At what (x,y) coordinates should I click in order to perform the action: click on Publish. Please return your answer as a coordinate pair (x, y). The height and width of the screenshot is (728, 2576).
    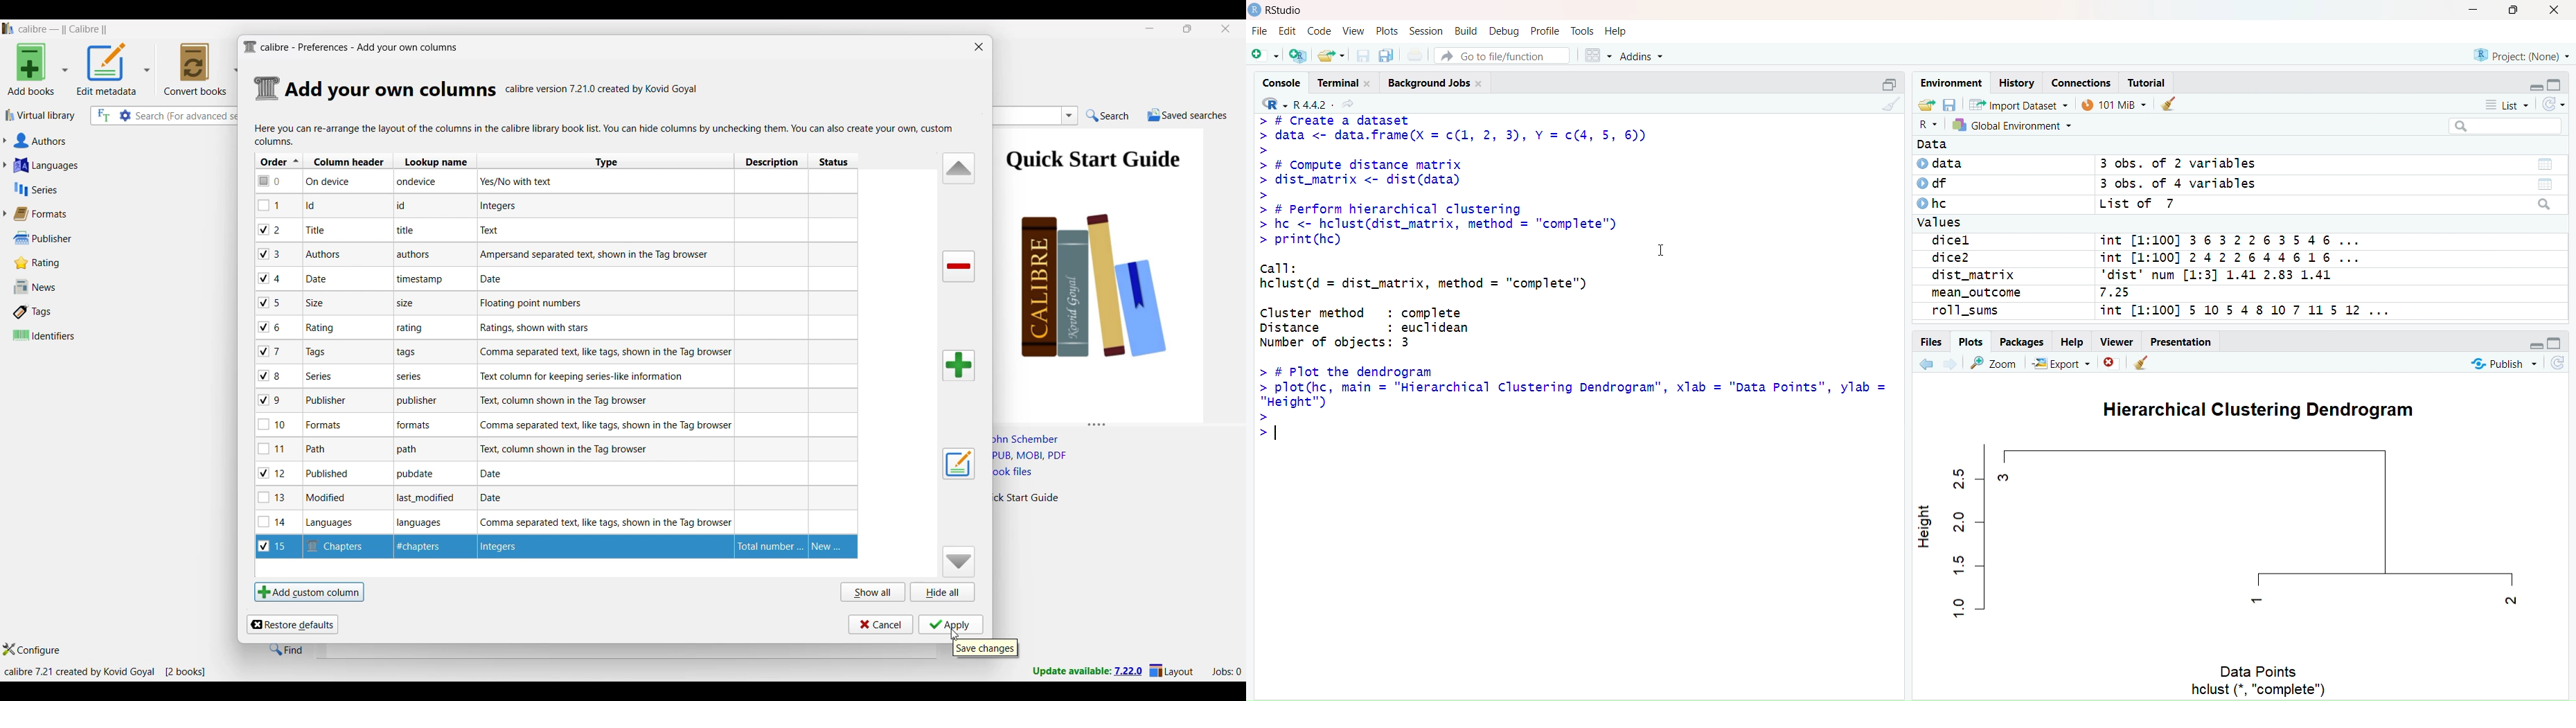
    Looking at the image, I should click on (2493, 364).